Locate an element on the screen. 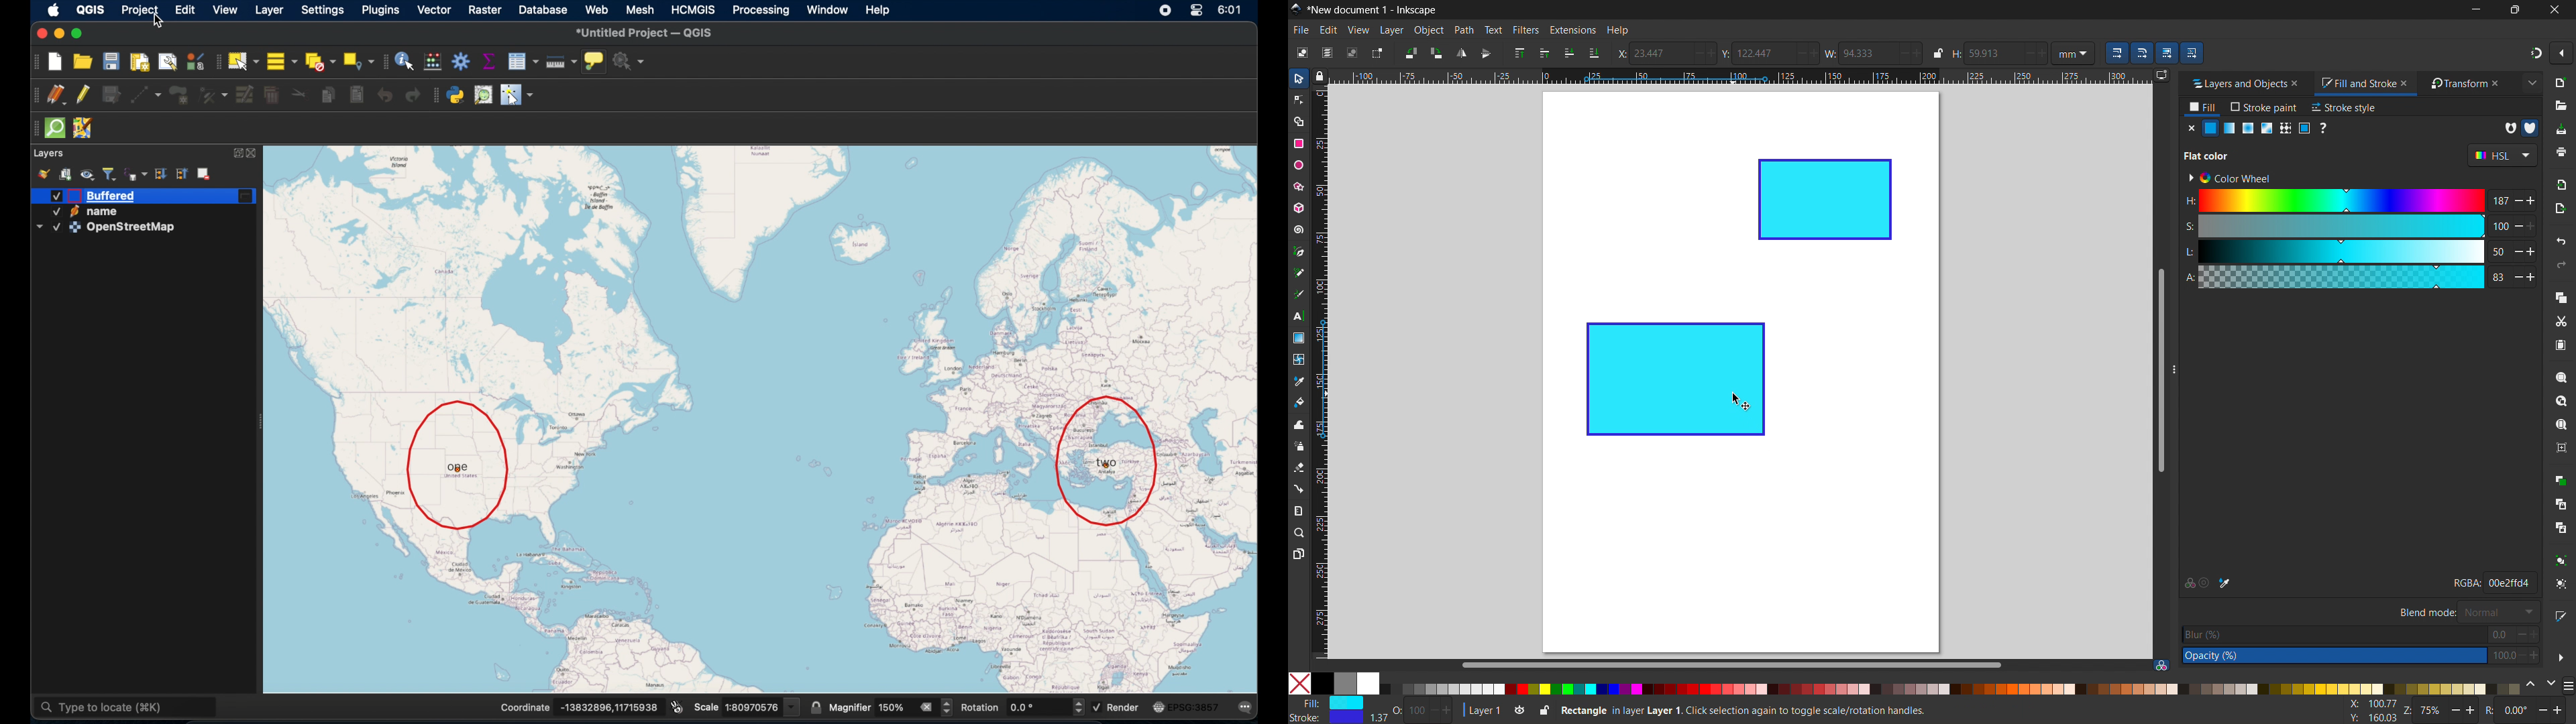  close is located at coordinates (2300, 83).